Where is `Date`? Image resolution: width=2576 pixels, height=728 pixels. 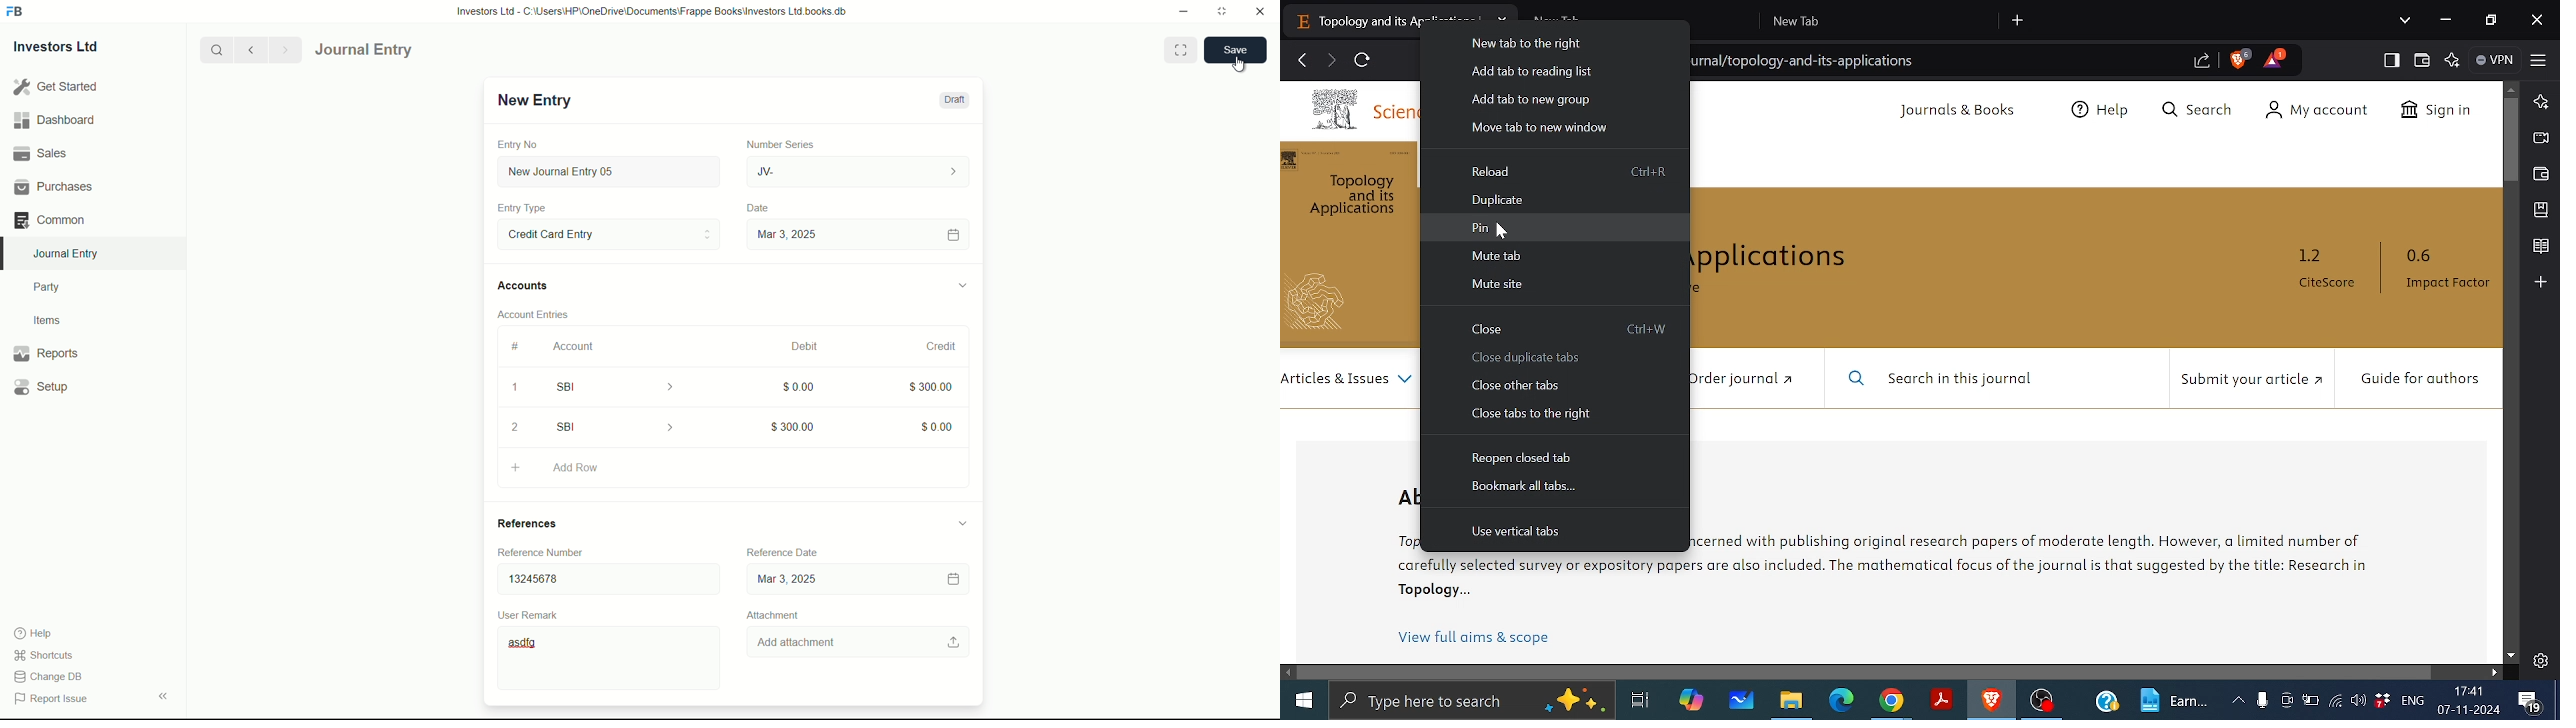 Date is located at coordinates (759, 208).